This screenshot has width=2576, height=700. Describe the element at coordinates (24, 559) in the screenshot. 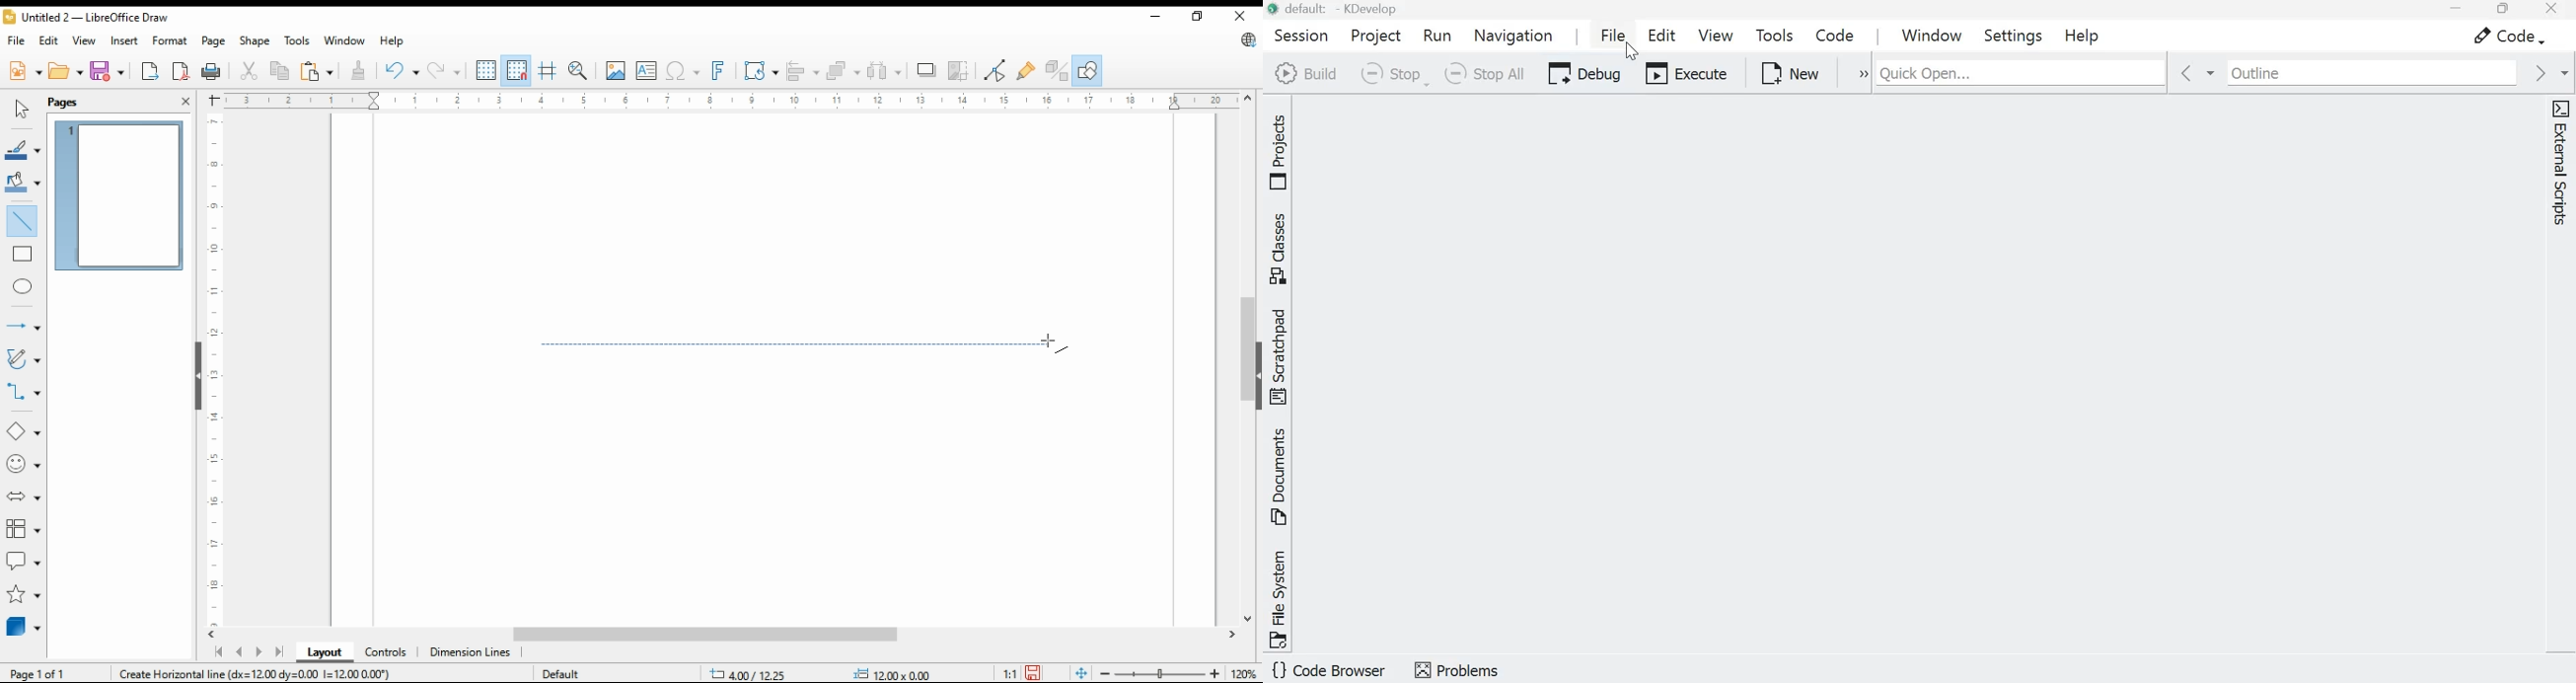

I see `callout shapes` at that location.